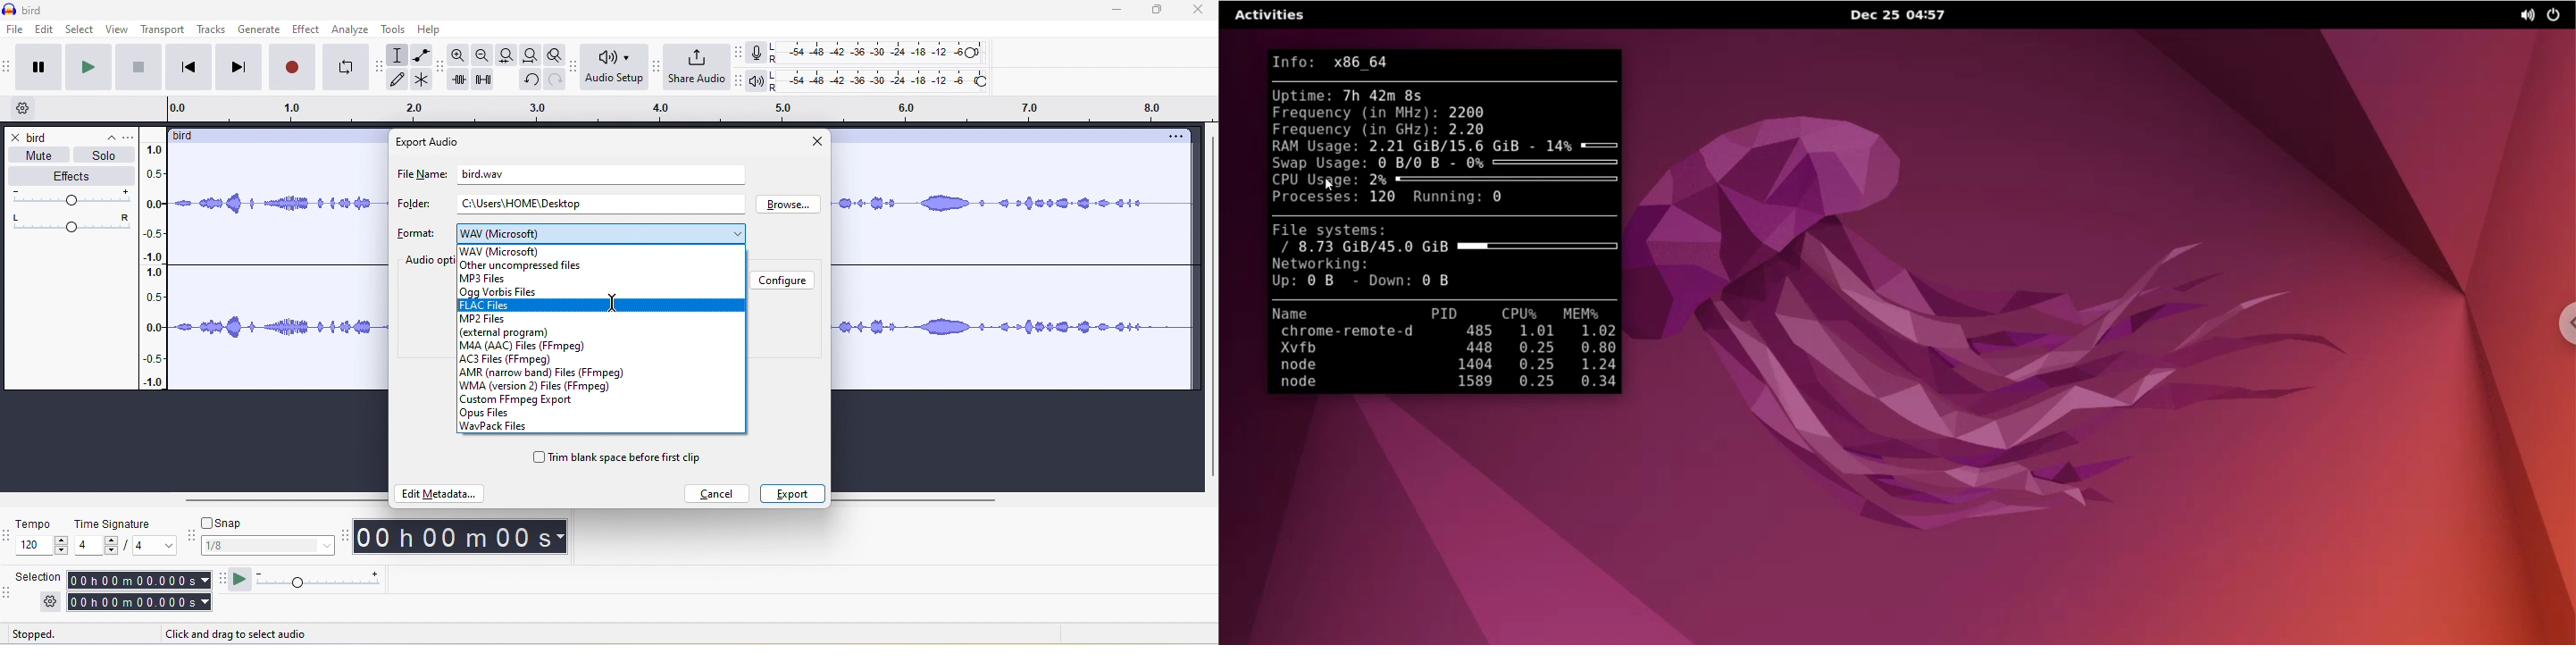 Image resolution: width=2576 pixels, height=672 pixels. What do you see at coordinates (511, 250) in the screenshot?
I see `way` at bounding box center [511, 250].